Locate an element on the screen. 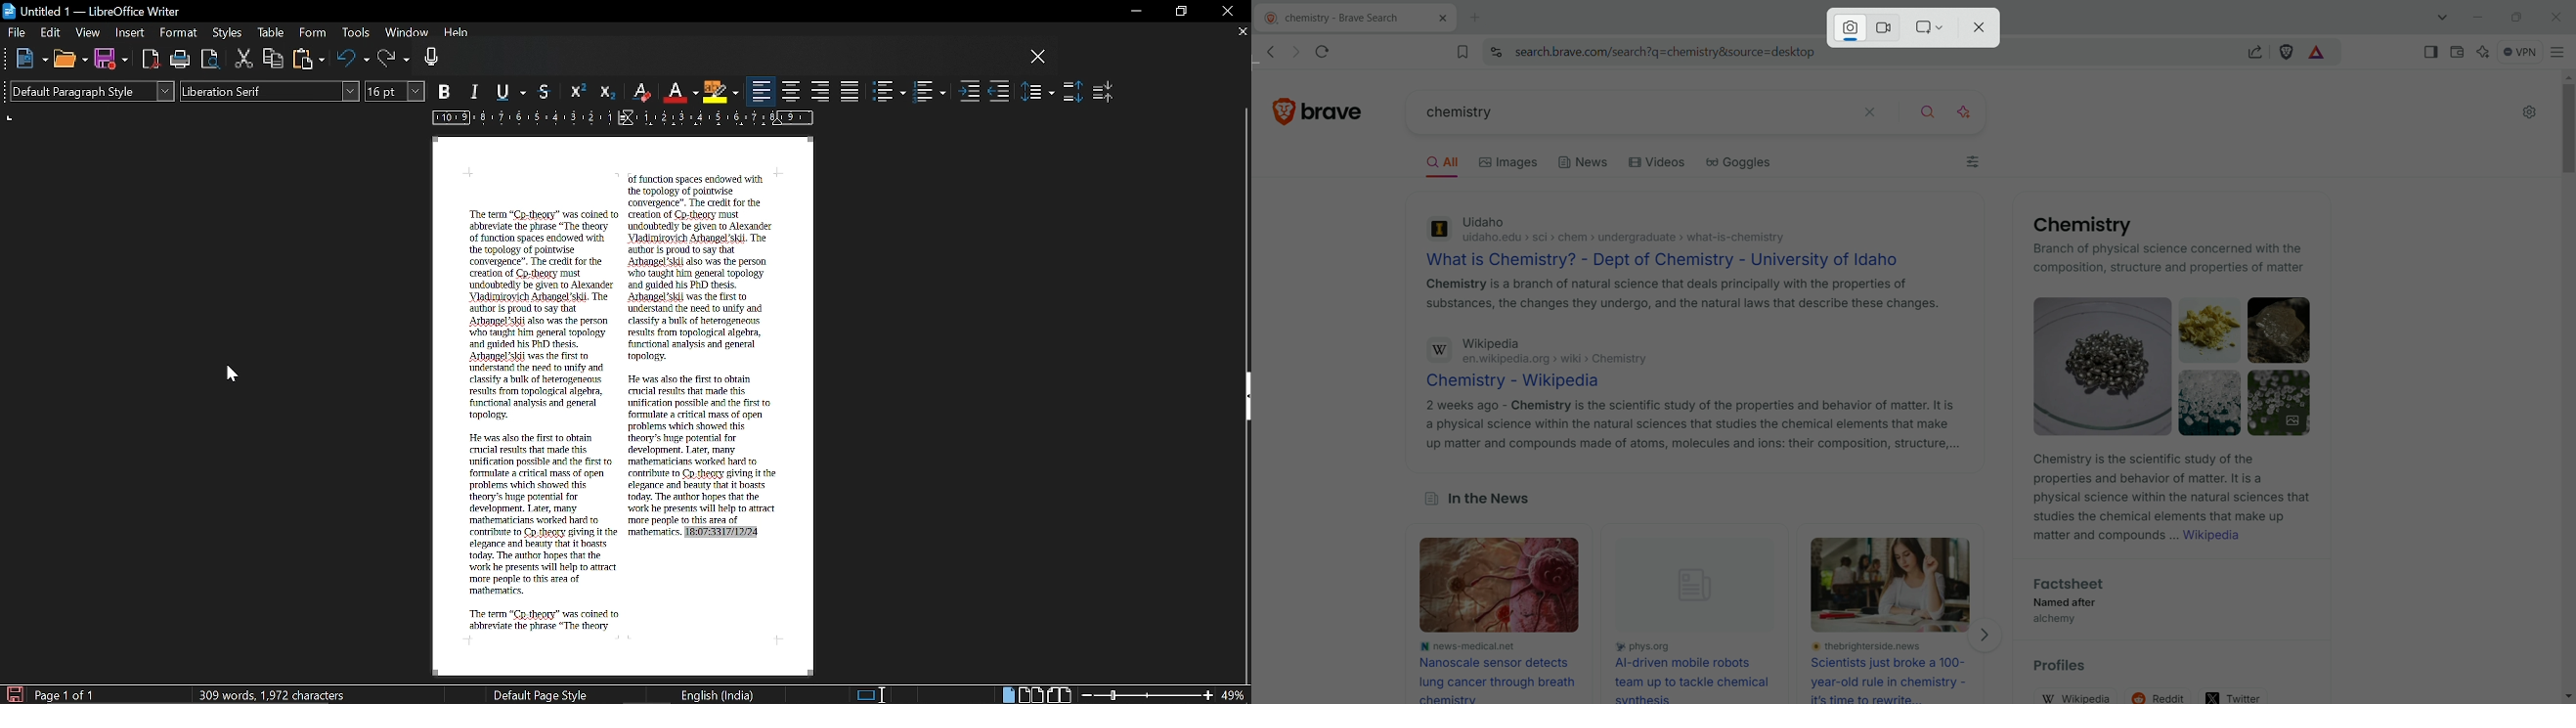 The image size is (2576, 728). customize and control Brave is located at coordinates (2558, 51).